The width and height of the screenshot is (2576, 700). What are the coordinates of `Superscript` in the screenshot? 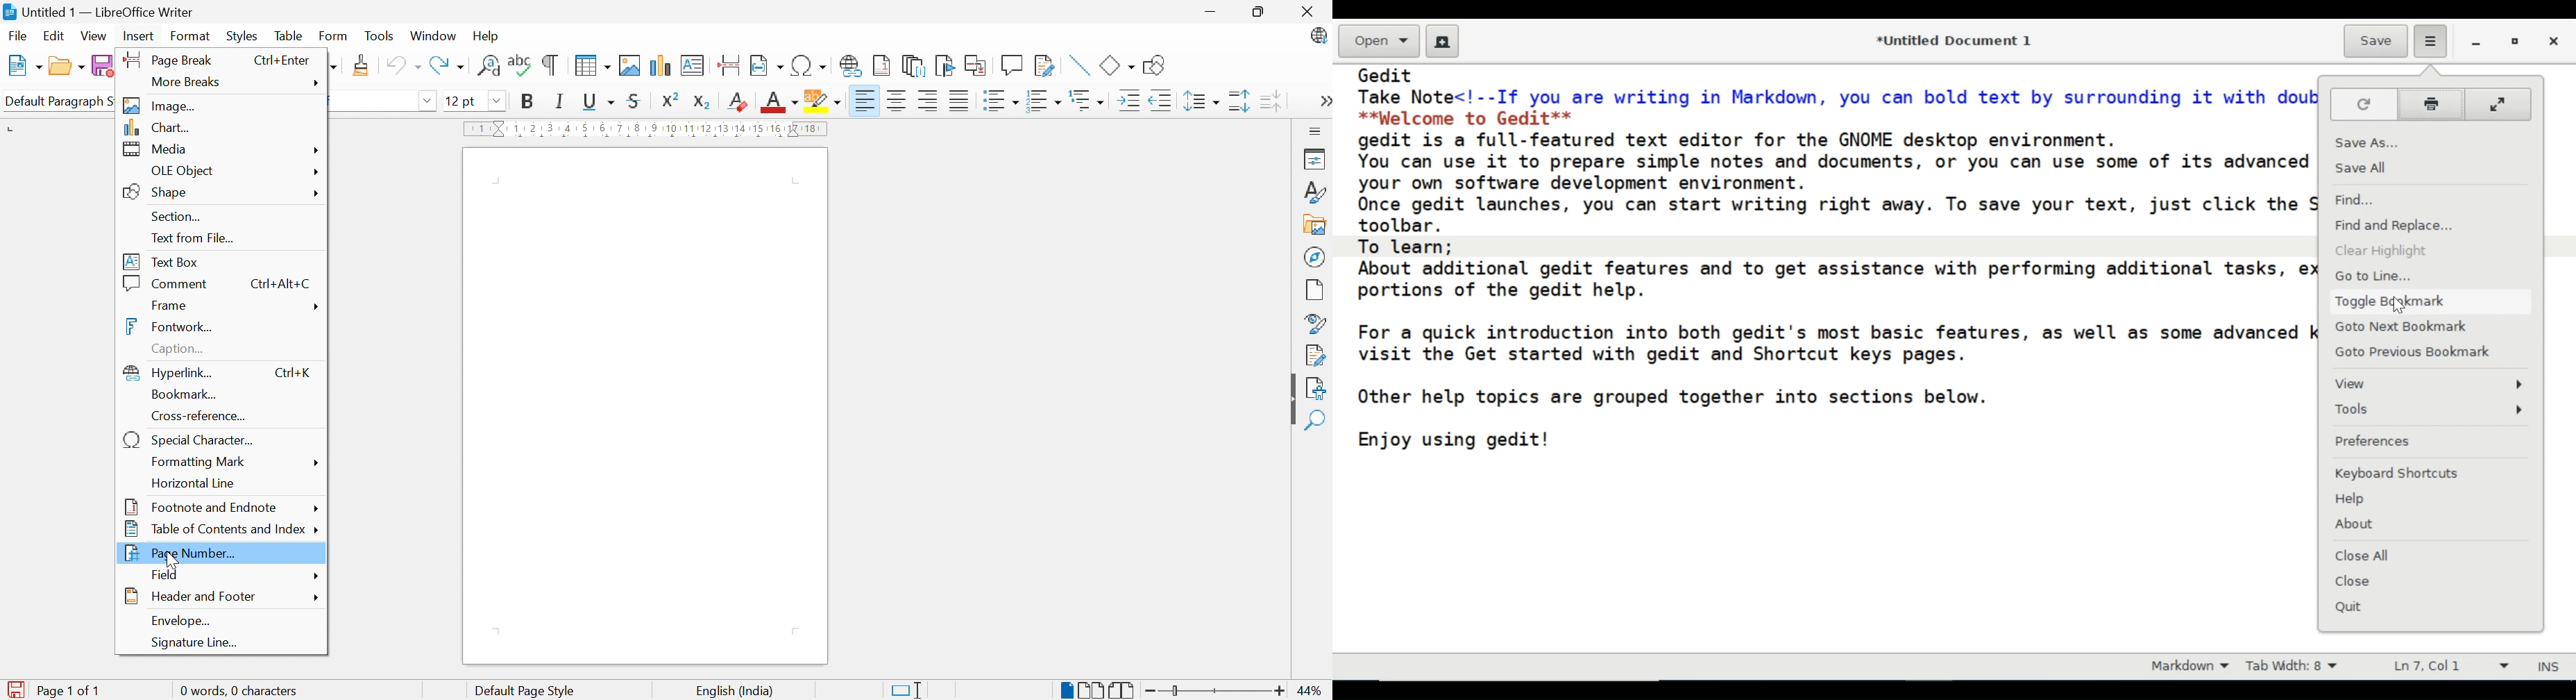 It's located at (670, 99).